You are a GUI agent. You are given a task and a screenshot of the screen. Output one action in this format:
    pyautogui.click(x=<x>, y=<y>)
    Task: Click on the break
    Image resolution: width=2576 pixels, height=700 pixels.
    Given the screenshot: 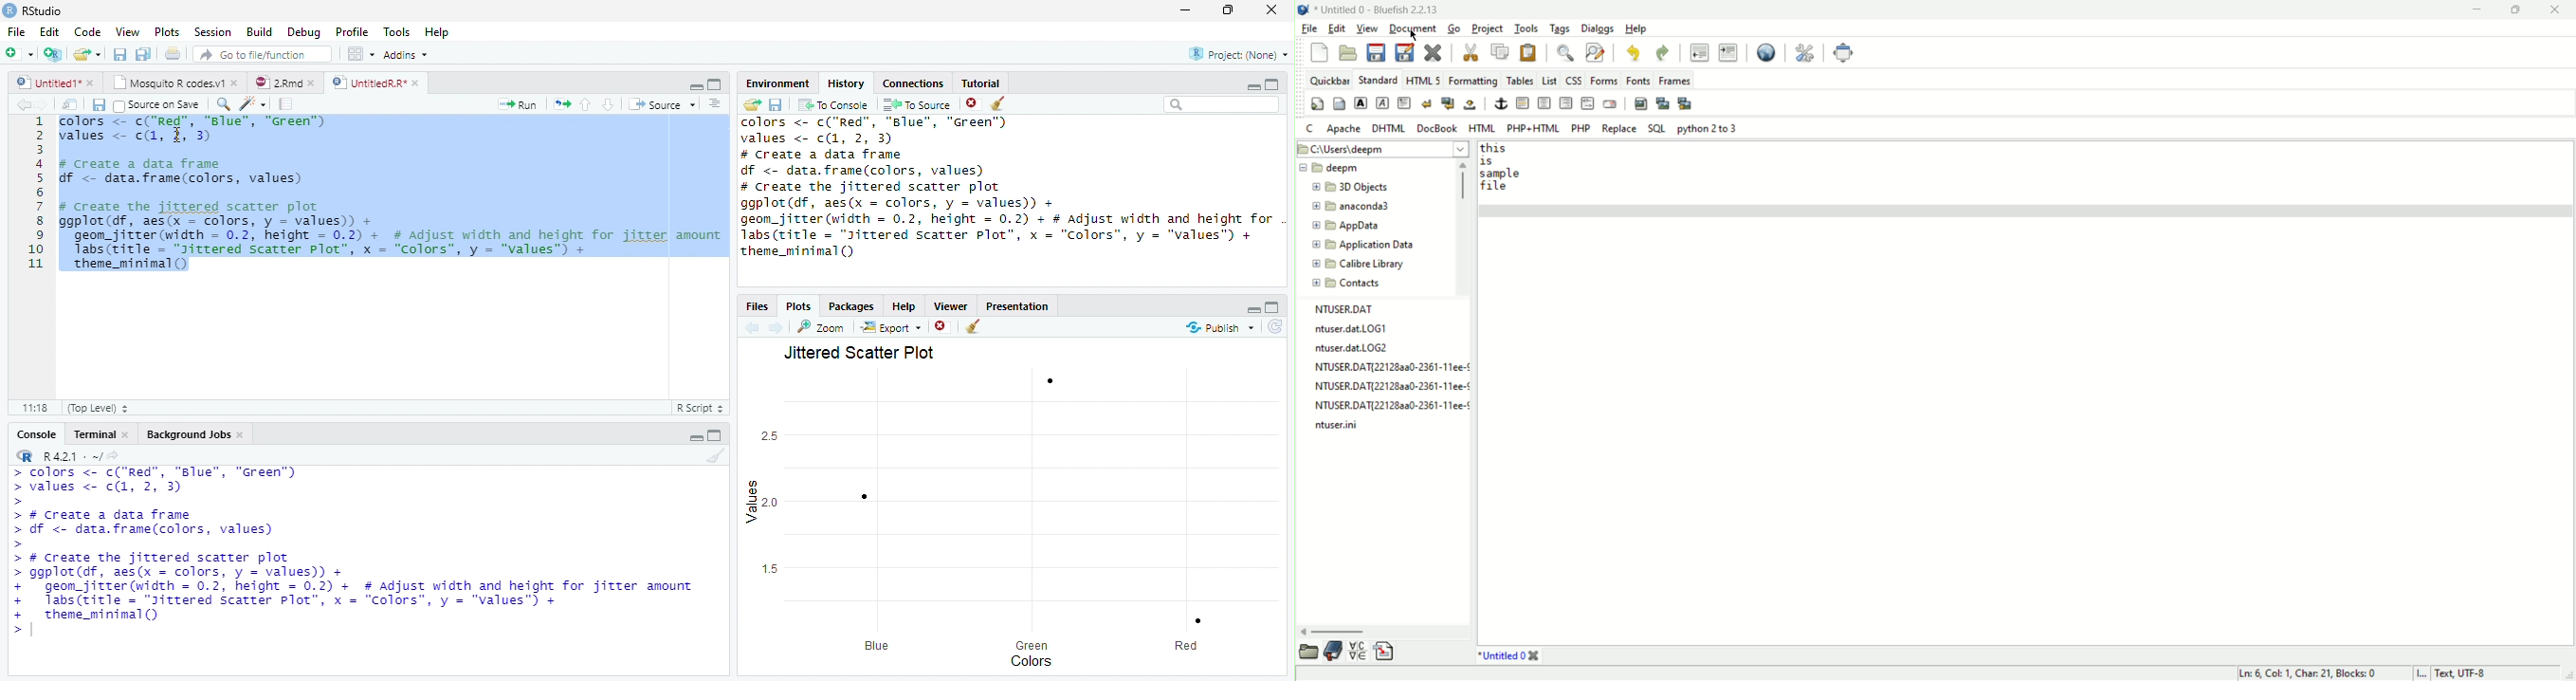 What is the action you would take?
    pyautogui.click(x=1428, y=103)
    